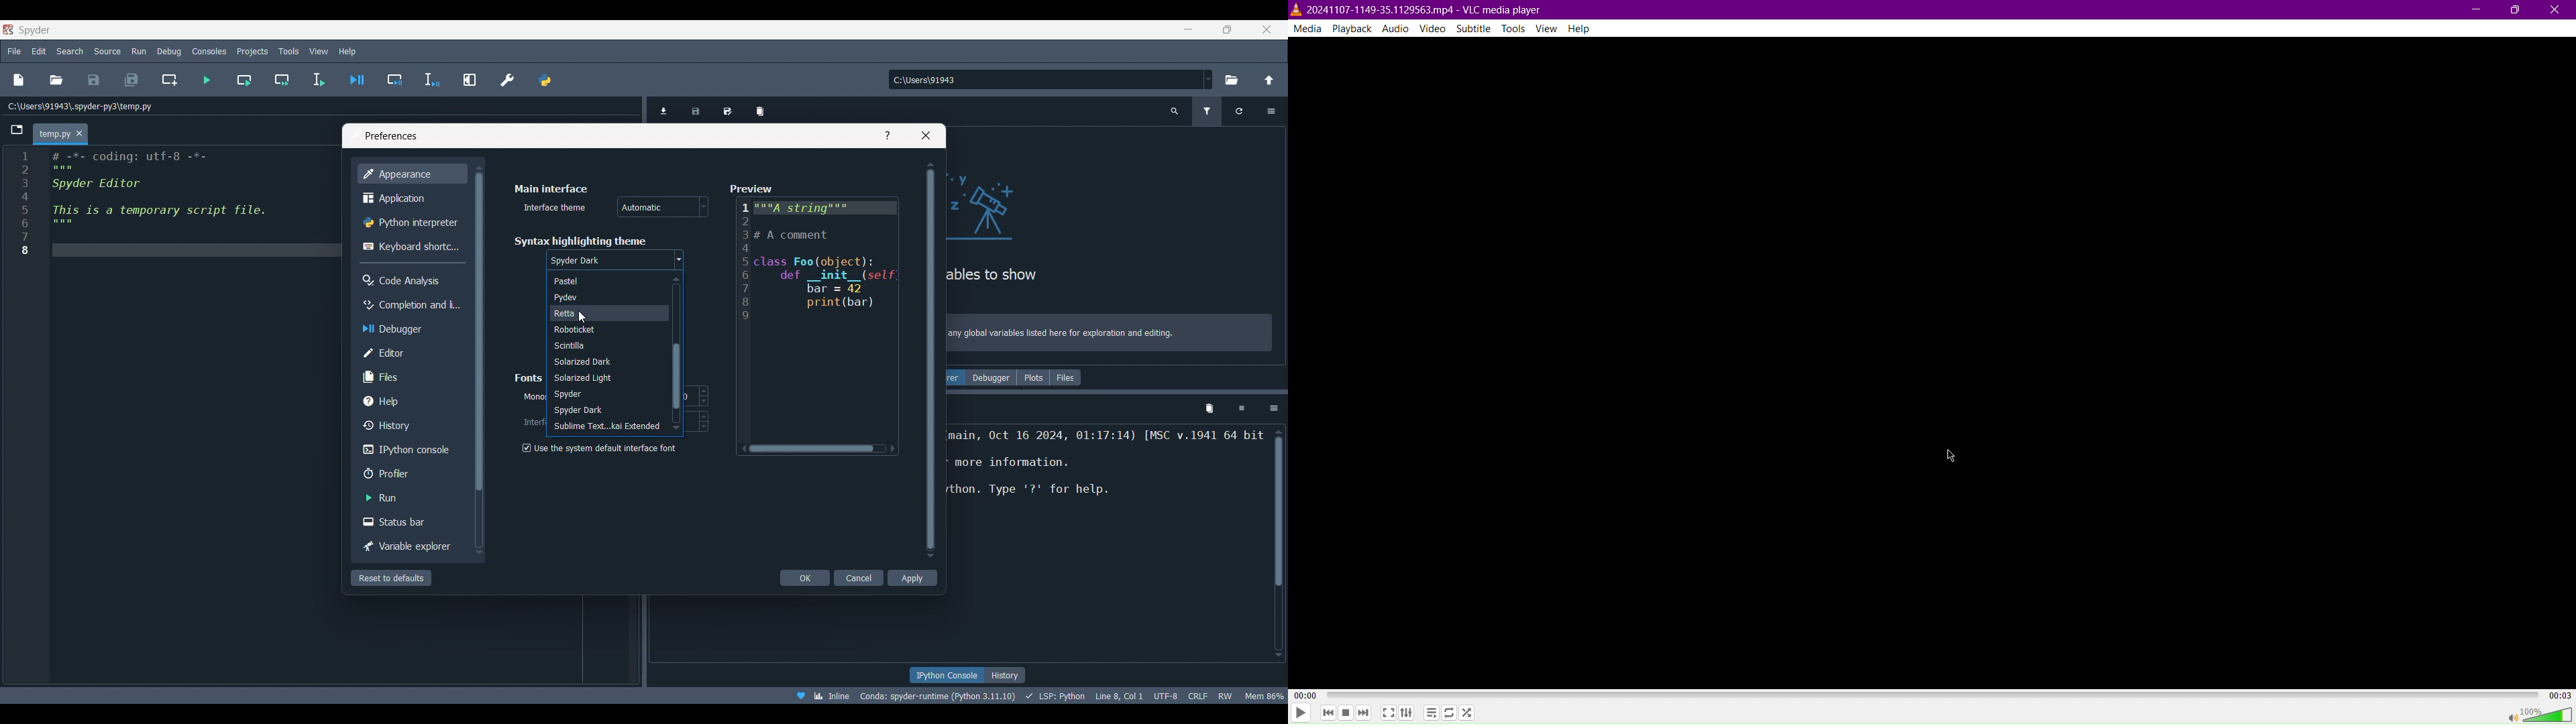  Describe the element at coordinates (606, 362) in the screenshot. I see `solarized dark` at that location.